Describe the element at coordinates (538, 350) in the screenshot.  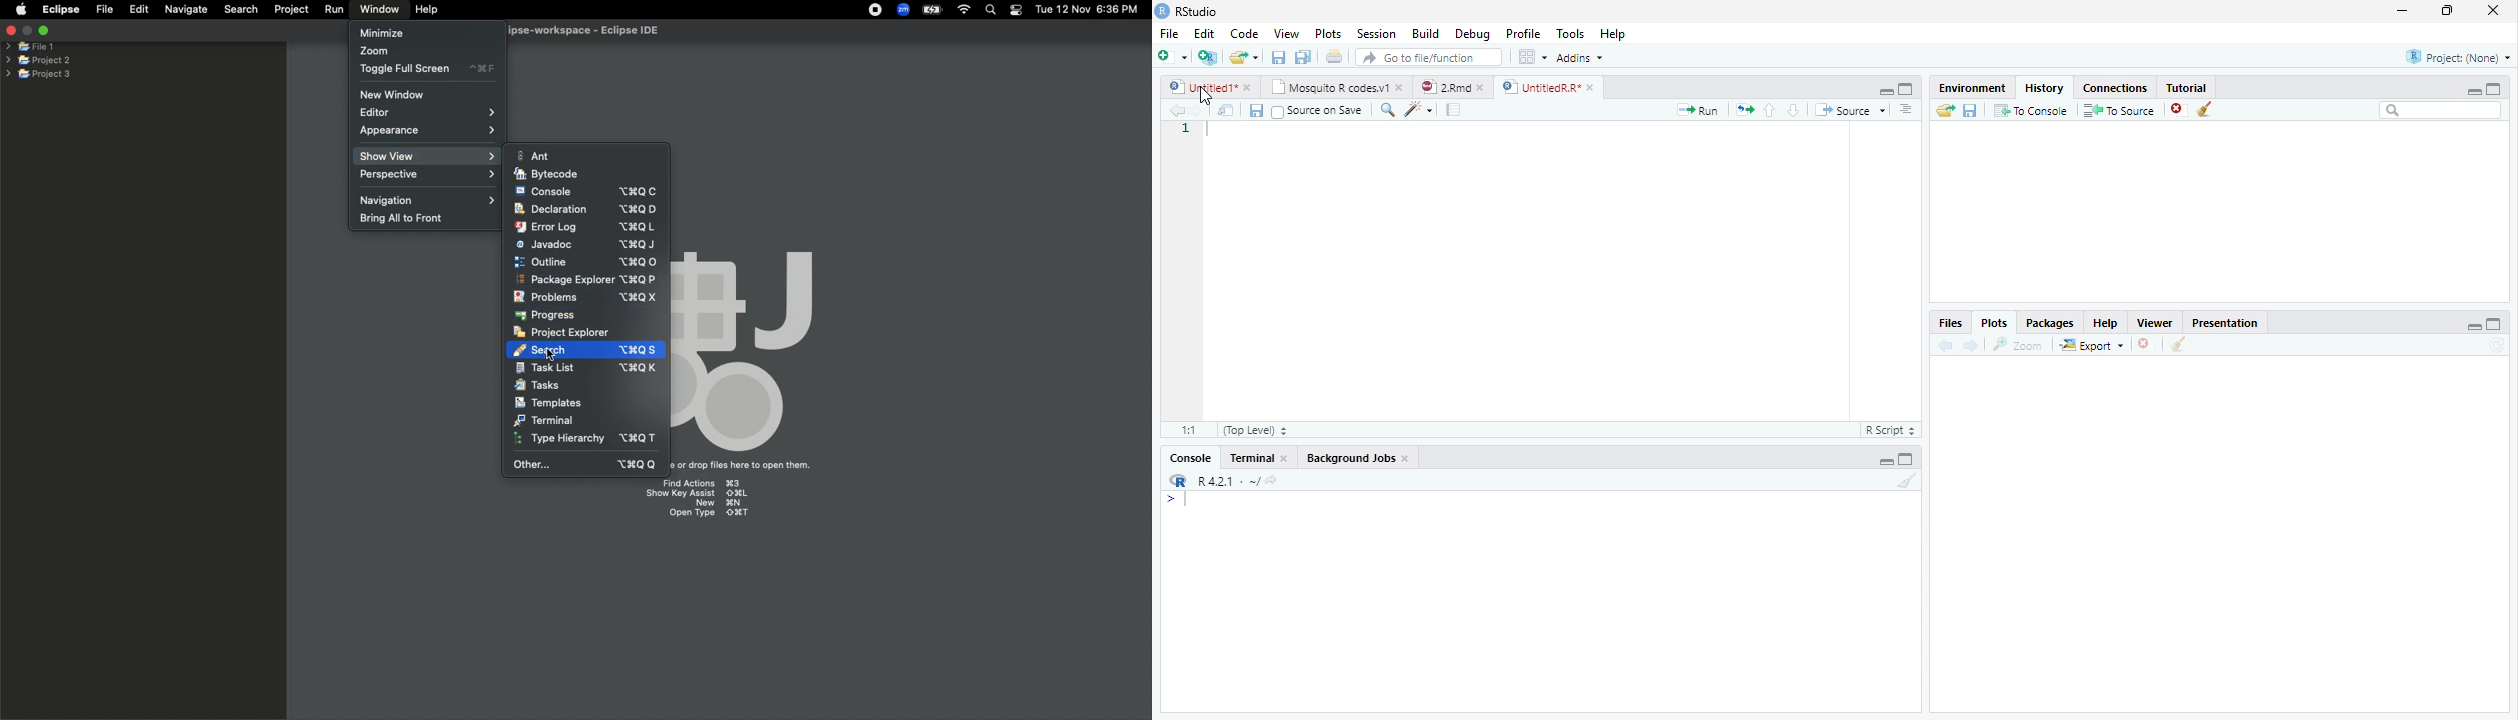
I see `Selecting search` at that location.